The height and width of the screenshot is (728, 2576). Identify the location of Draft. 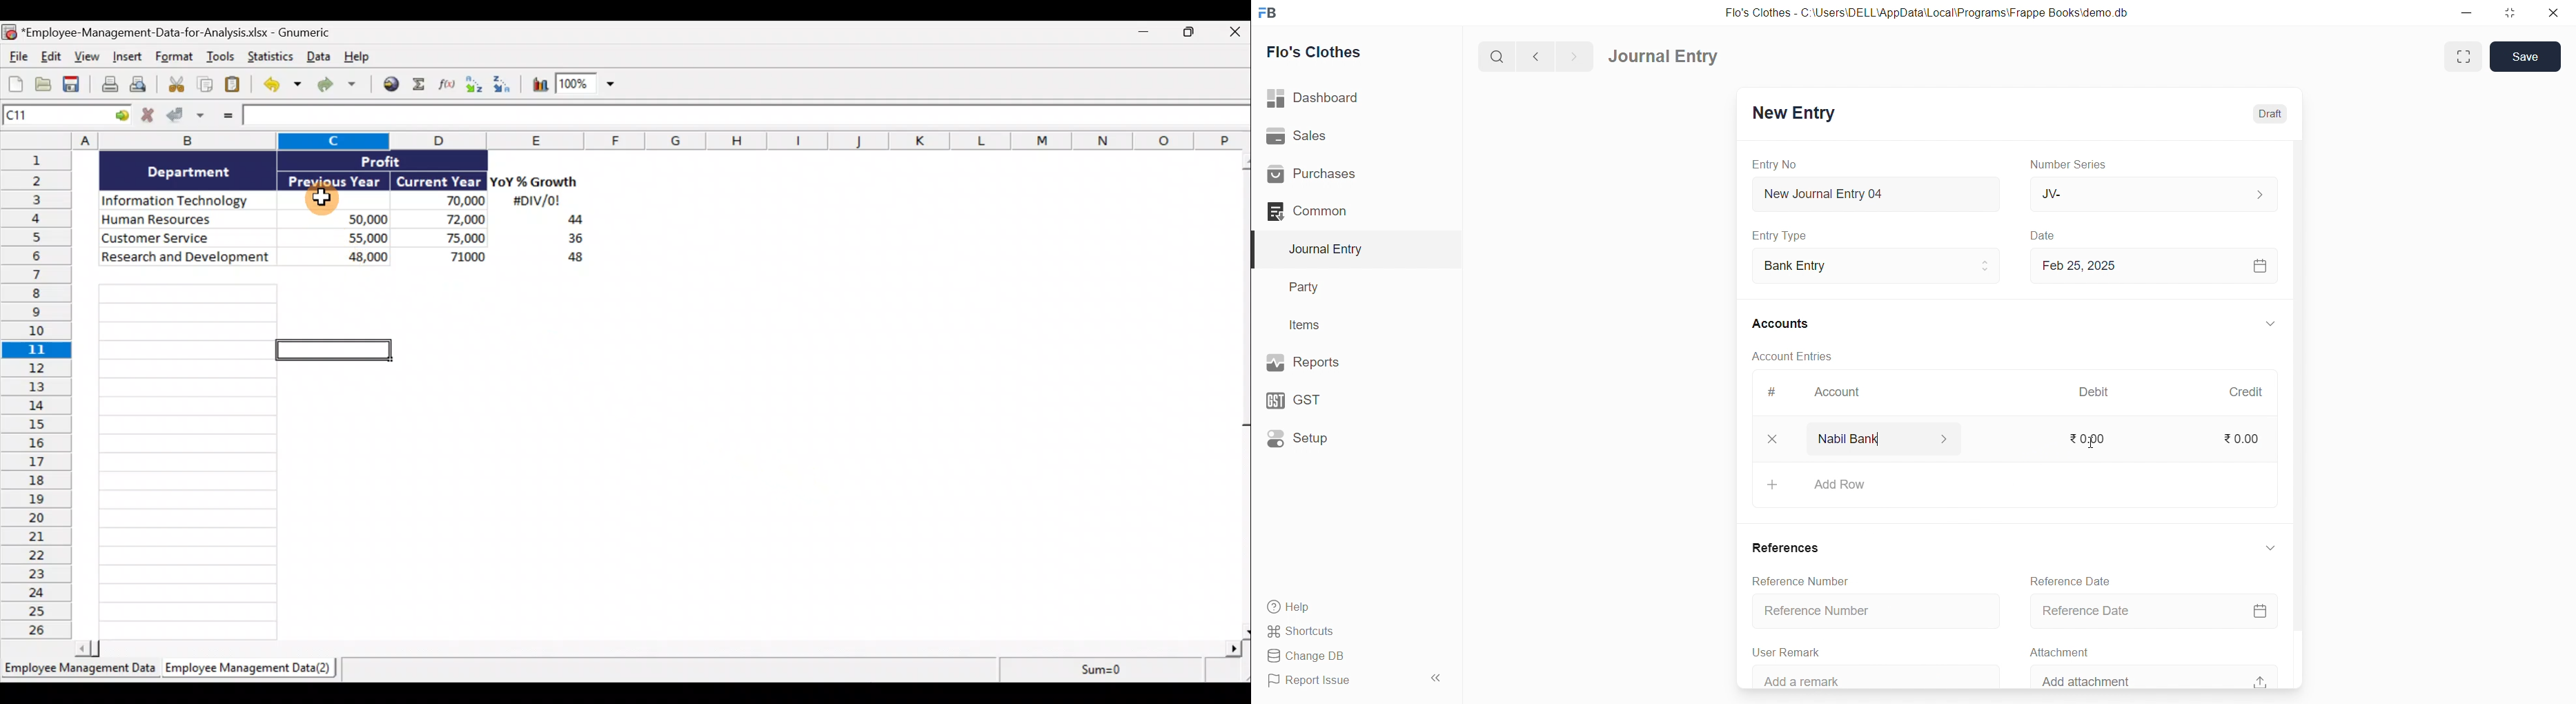
(2261, 114).